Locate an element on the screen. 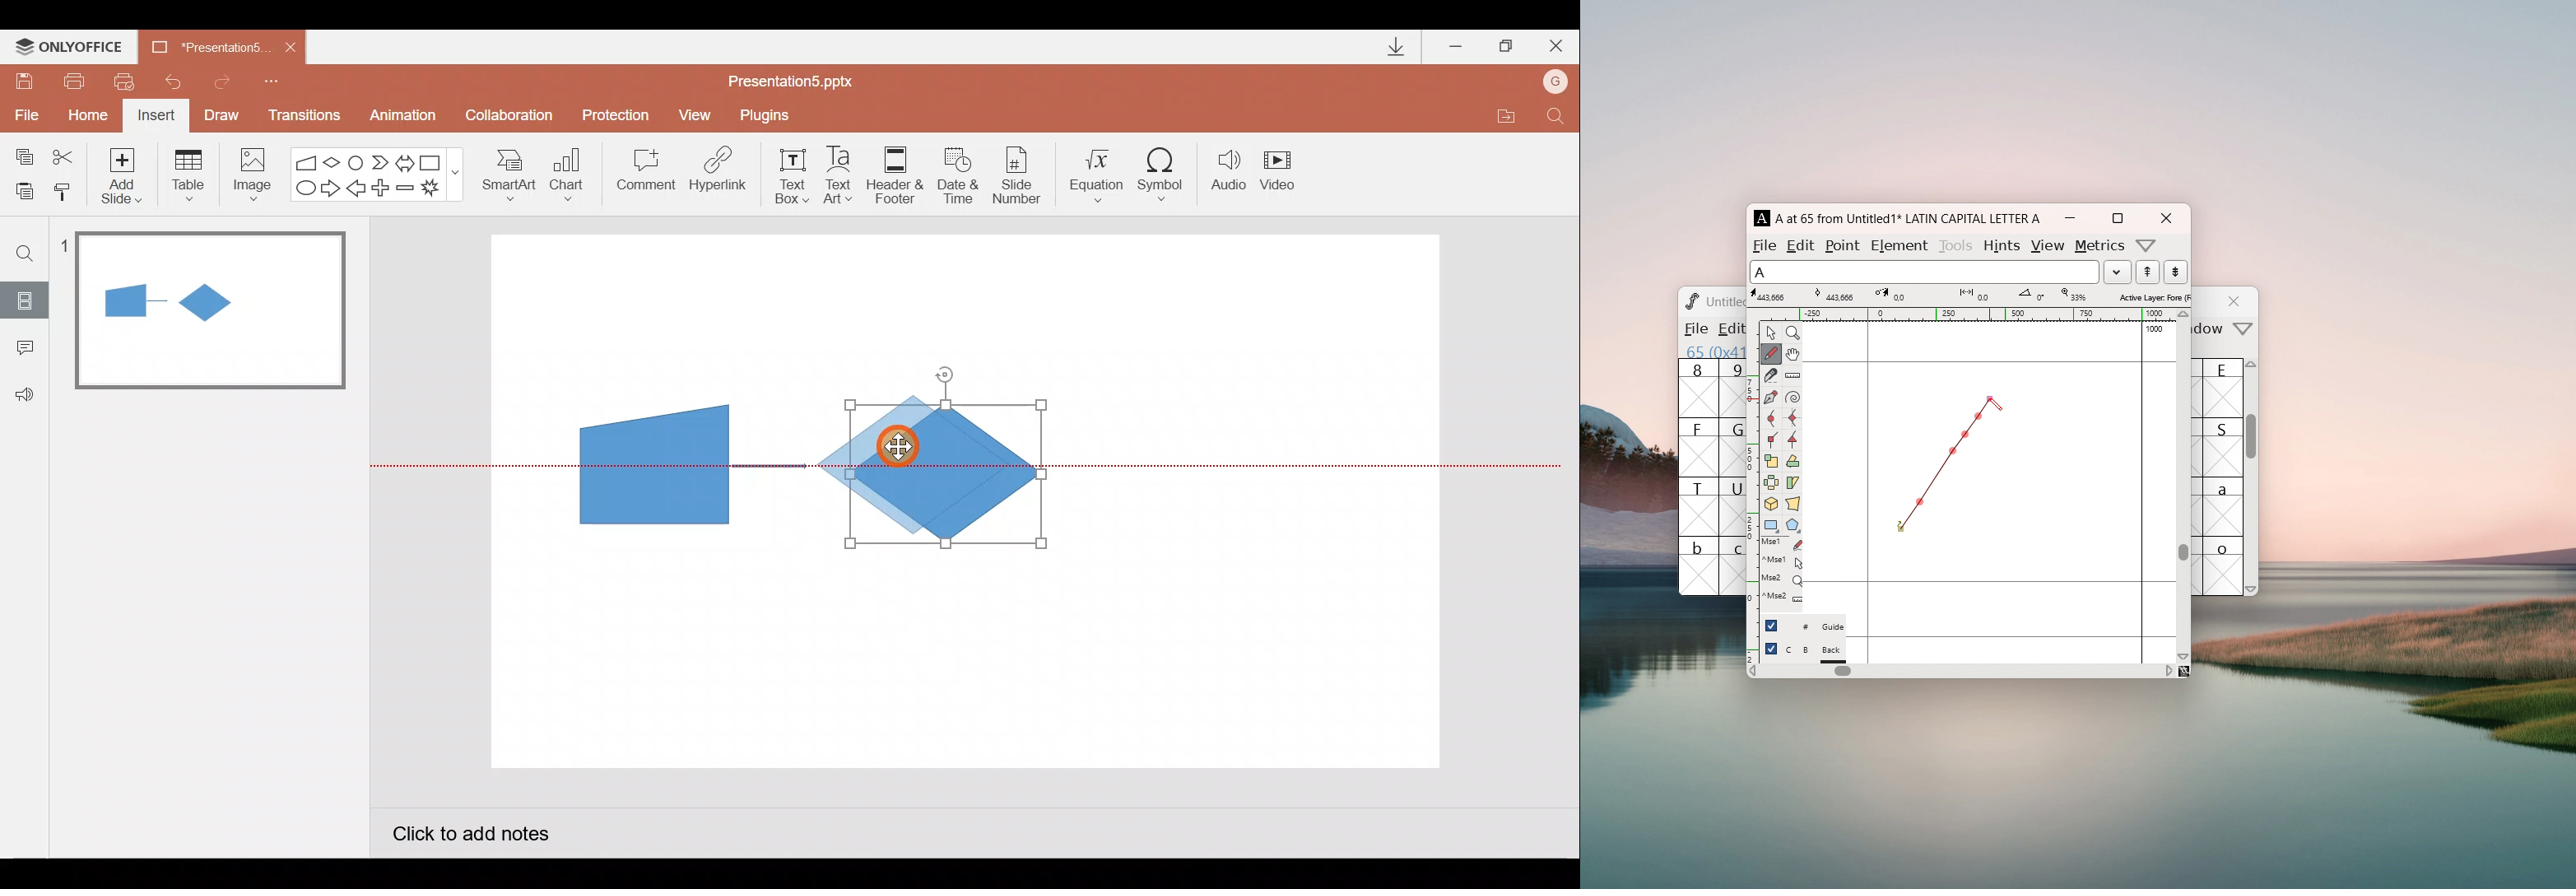 The image size is (2576, 896). horizontal scrollbar is located at coordinates (1843, 671).